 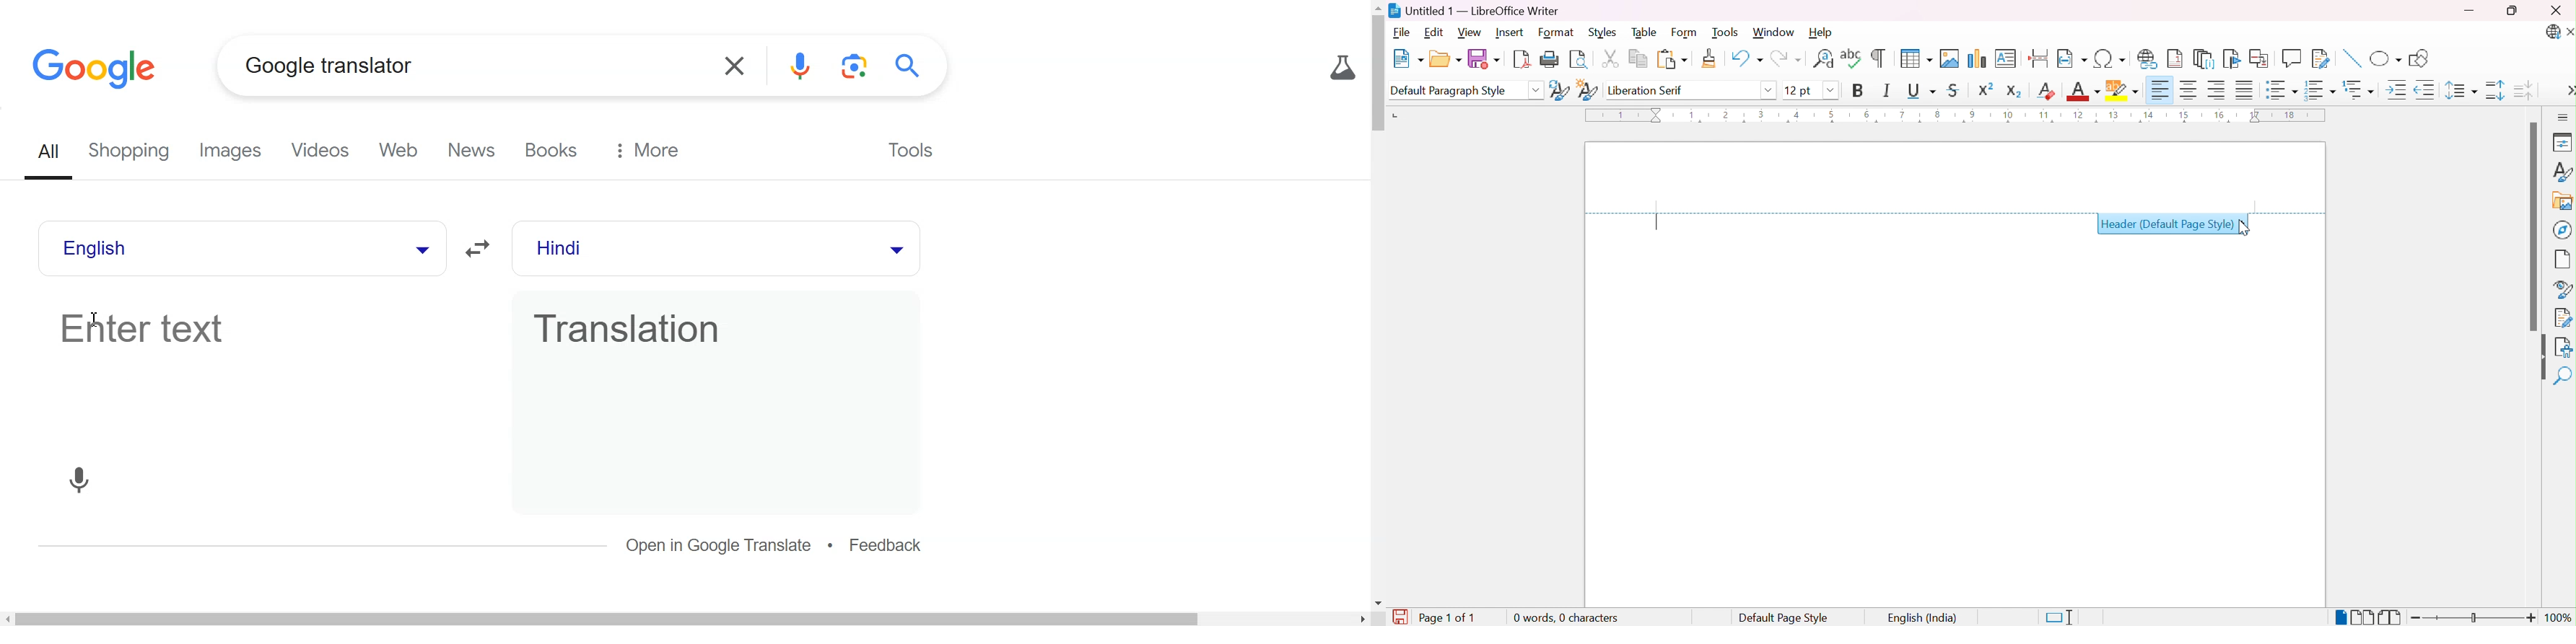 I want to click on Typing cursor, so click(x=1657, y=223).